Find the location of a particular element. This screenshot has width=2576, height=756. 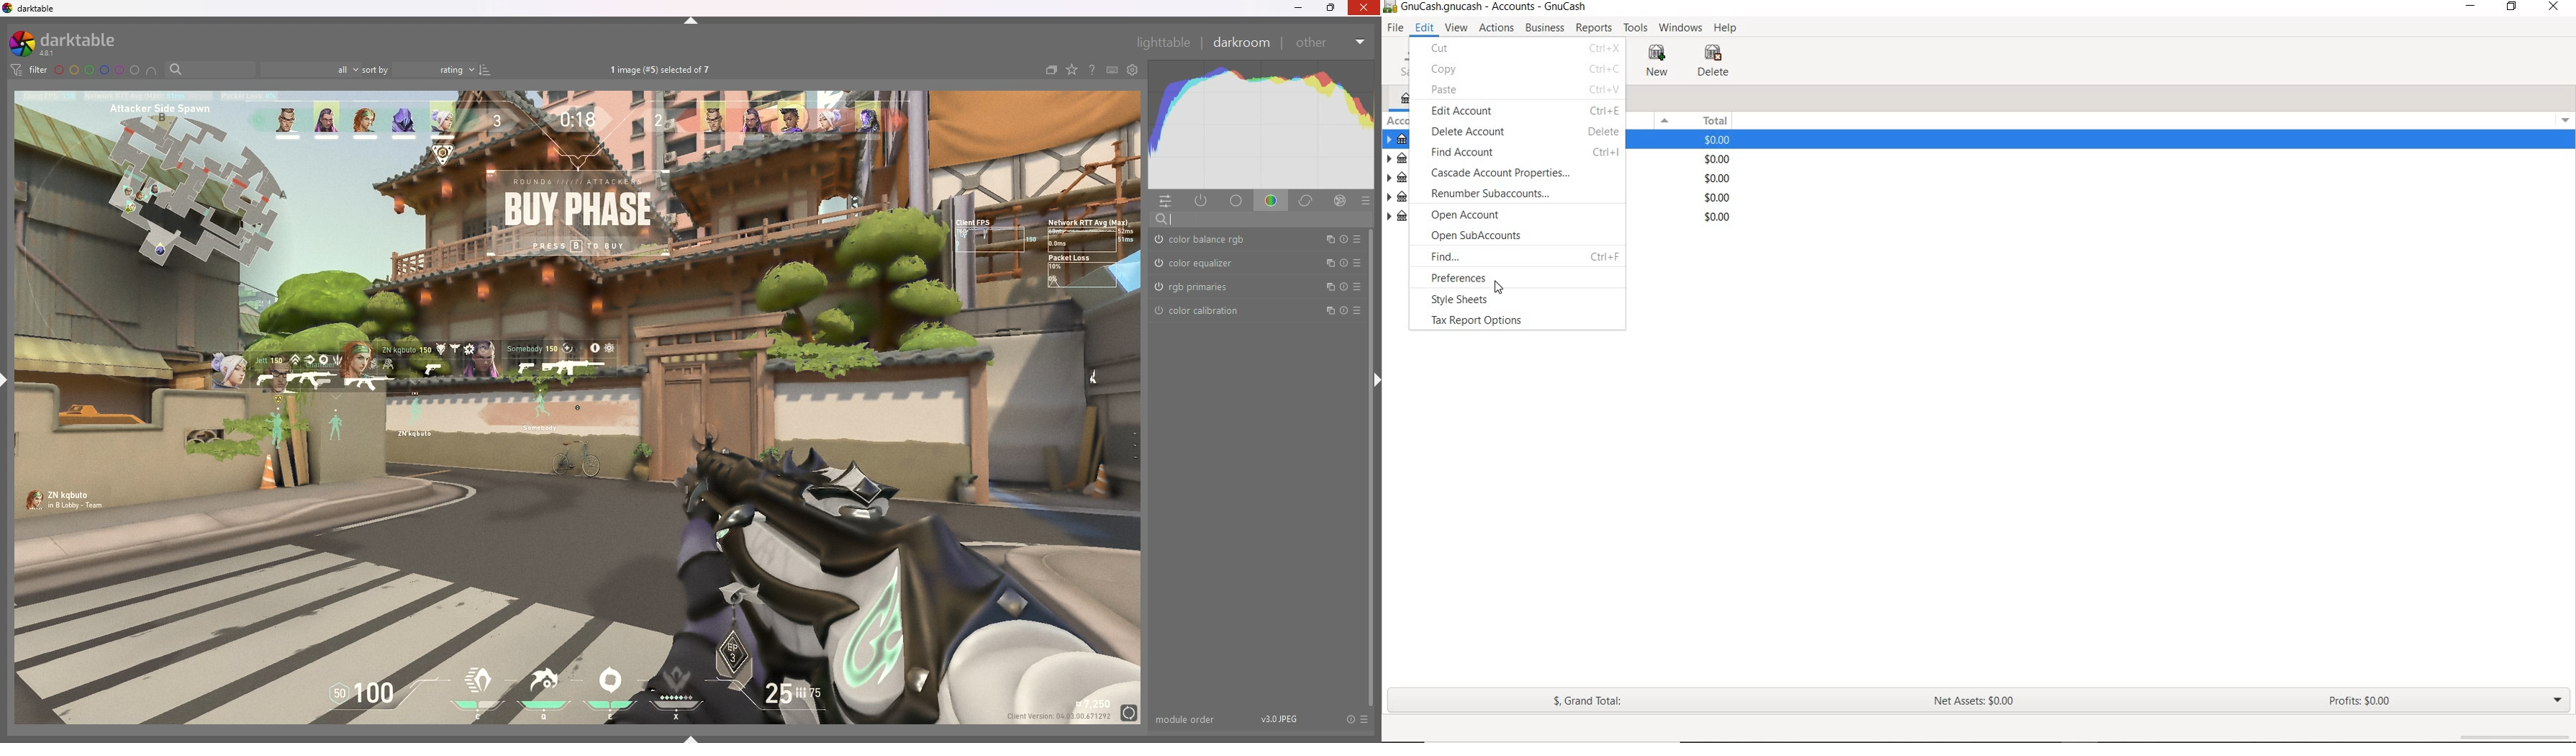

scroll bar is located at coordinates (1371, 467).